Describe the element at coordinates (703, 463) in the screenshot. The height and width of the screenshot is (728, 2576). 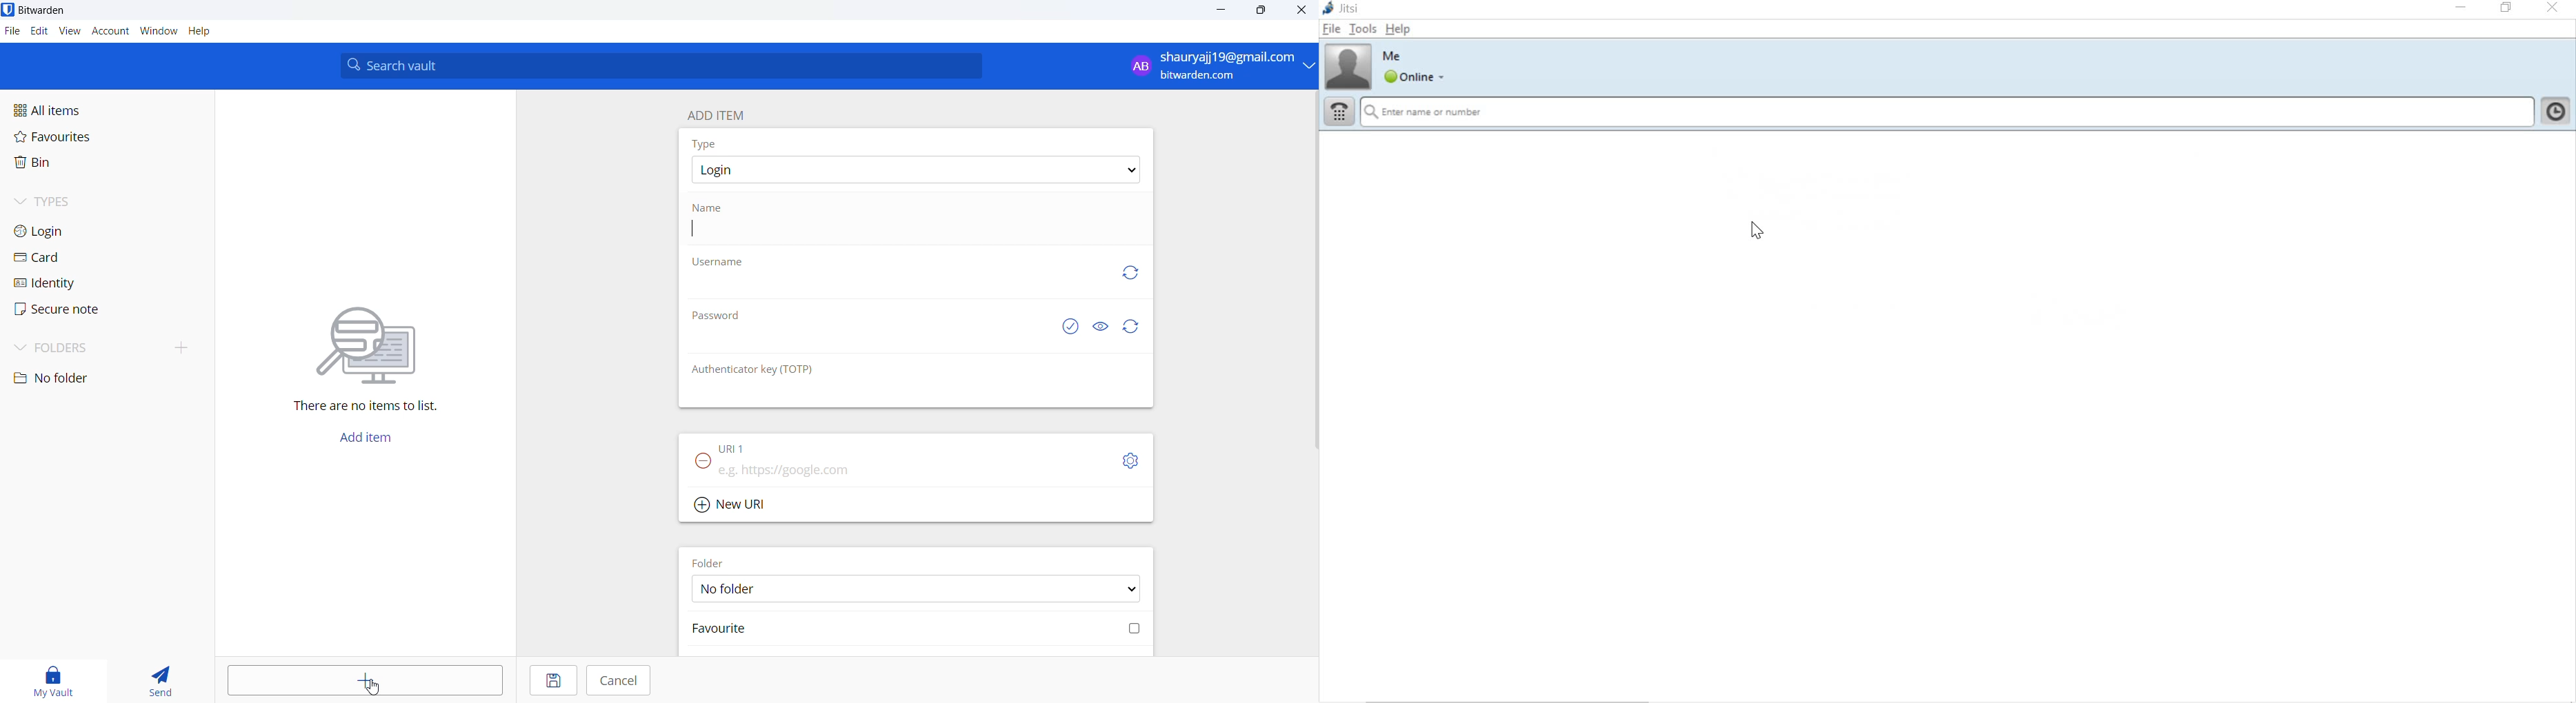
I see `remove URL` at that location.